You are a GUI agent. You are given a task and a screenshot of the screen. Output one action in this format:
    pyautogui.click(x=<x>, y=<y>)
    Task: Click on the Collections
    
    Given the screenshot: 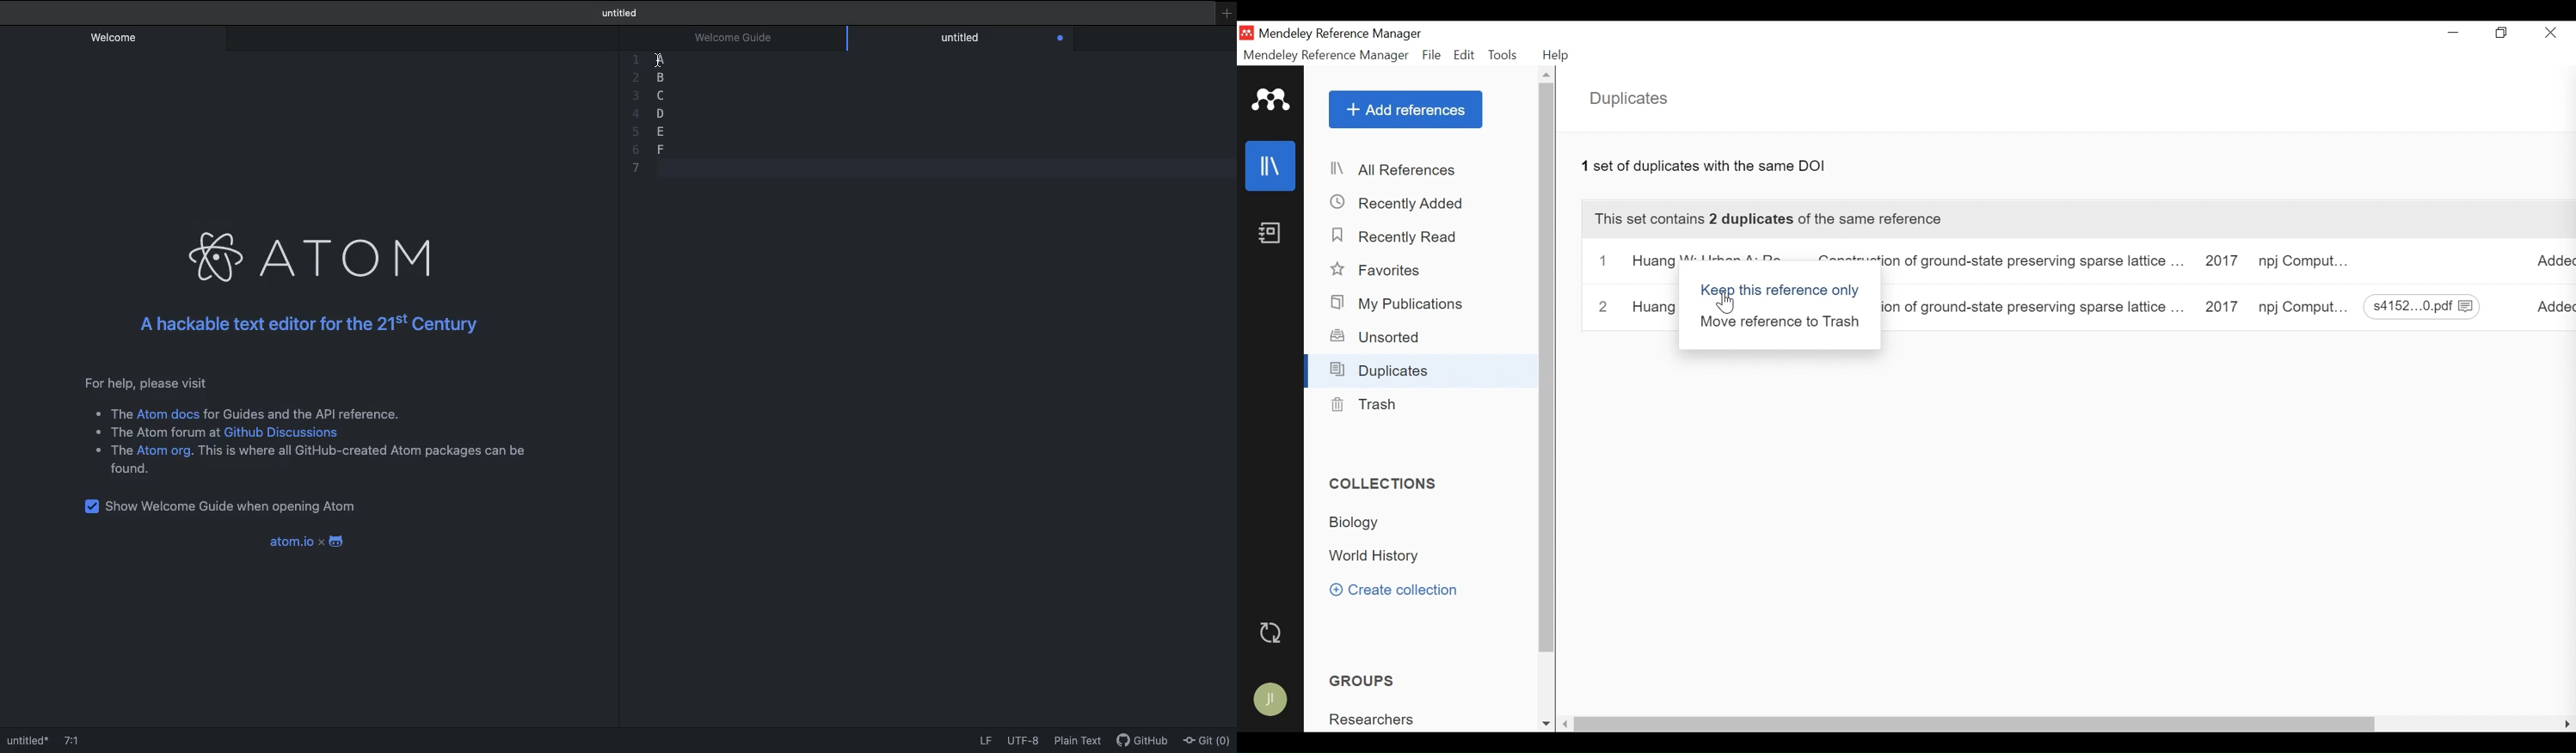 What is the action you would take?
    pyautogui.click(x=1385, y=485)
    